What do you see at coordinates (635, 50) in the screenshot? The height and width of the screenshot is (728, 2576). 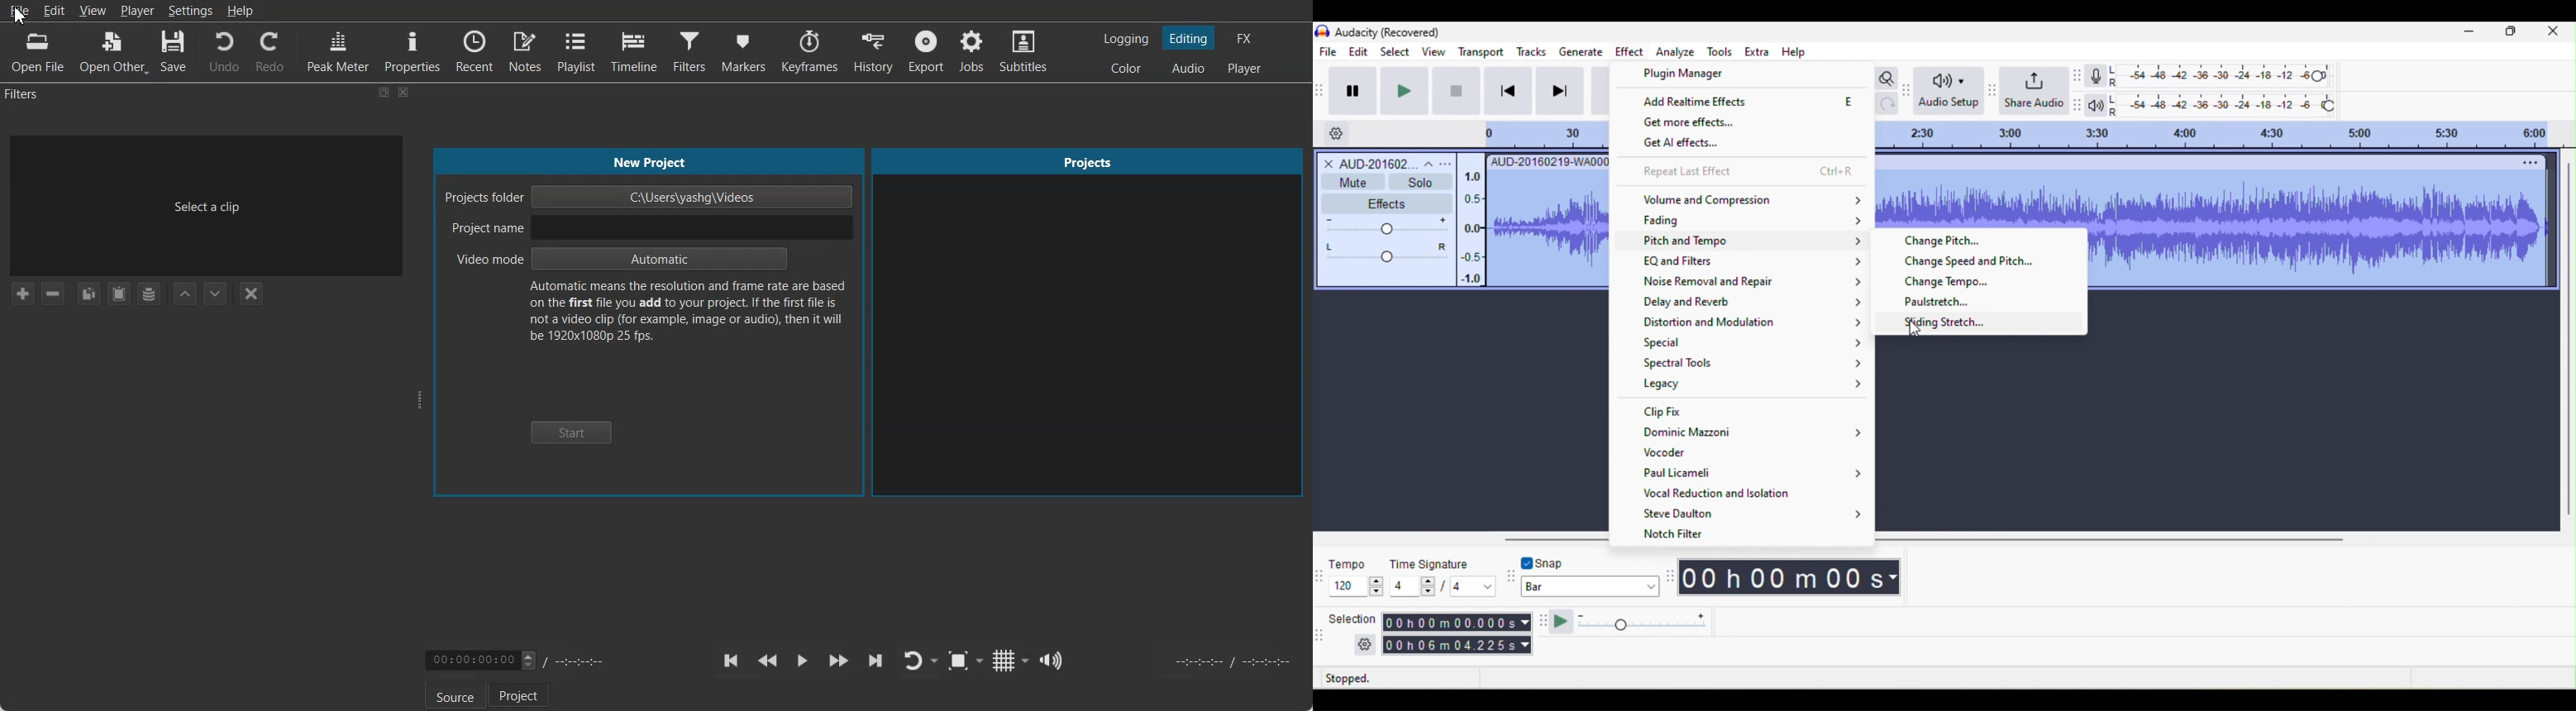 I see `Timeline` at bounding box center [635, 50].